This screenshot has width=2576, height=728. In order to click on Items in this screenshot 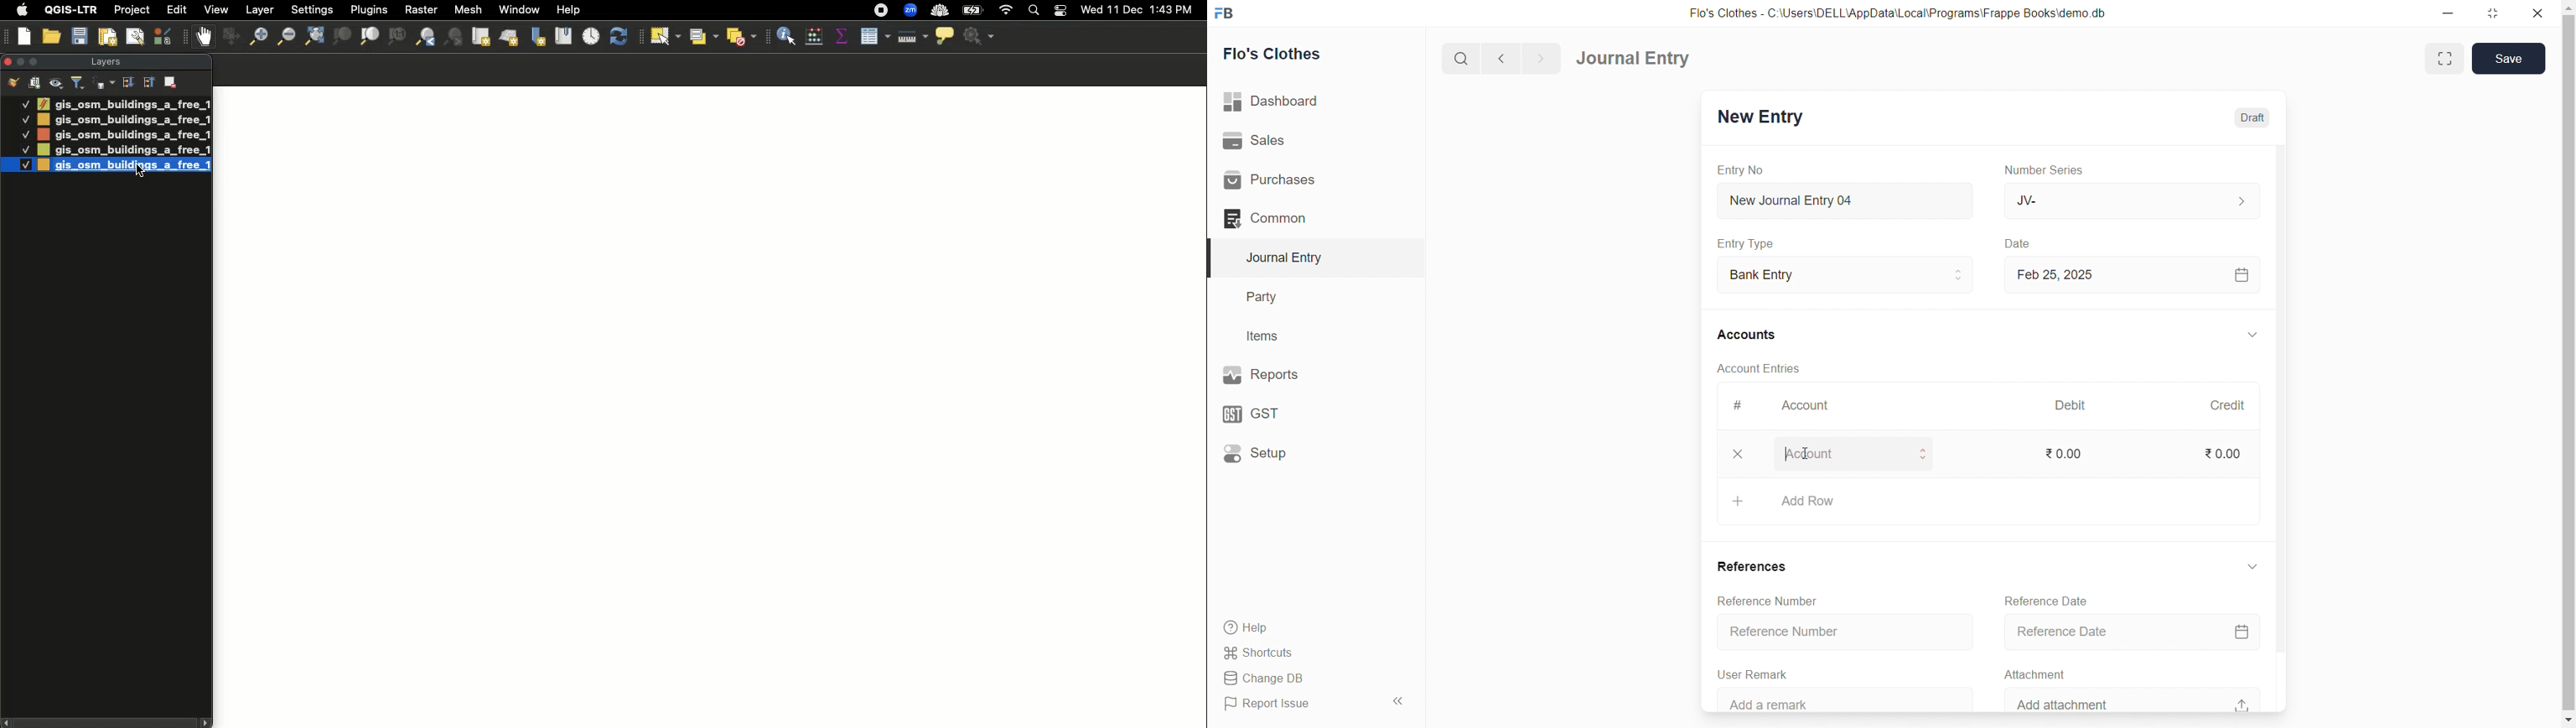, I will do `click(1306, 337)`.